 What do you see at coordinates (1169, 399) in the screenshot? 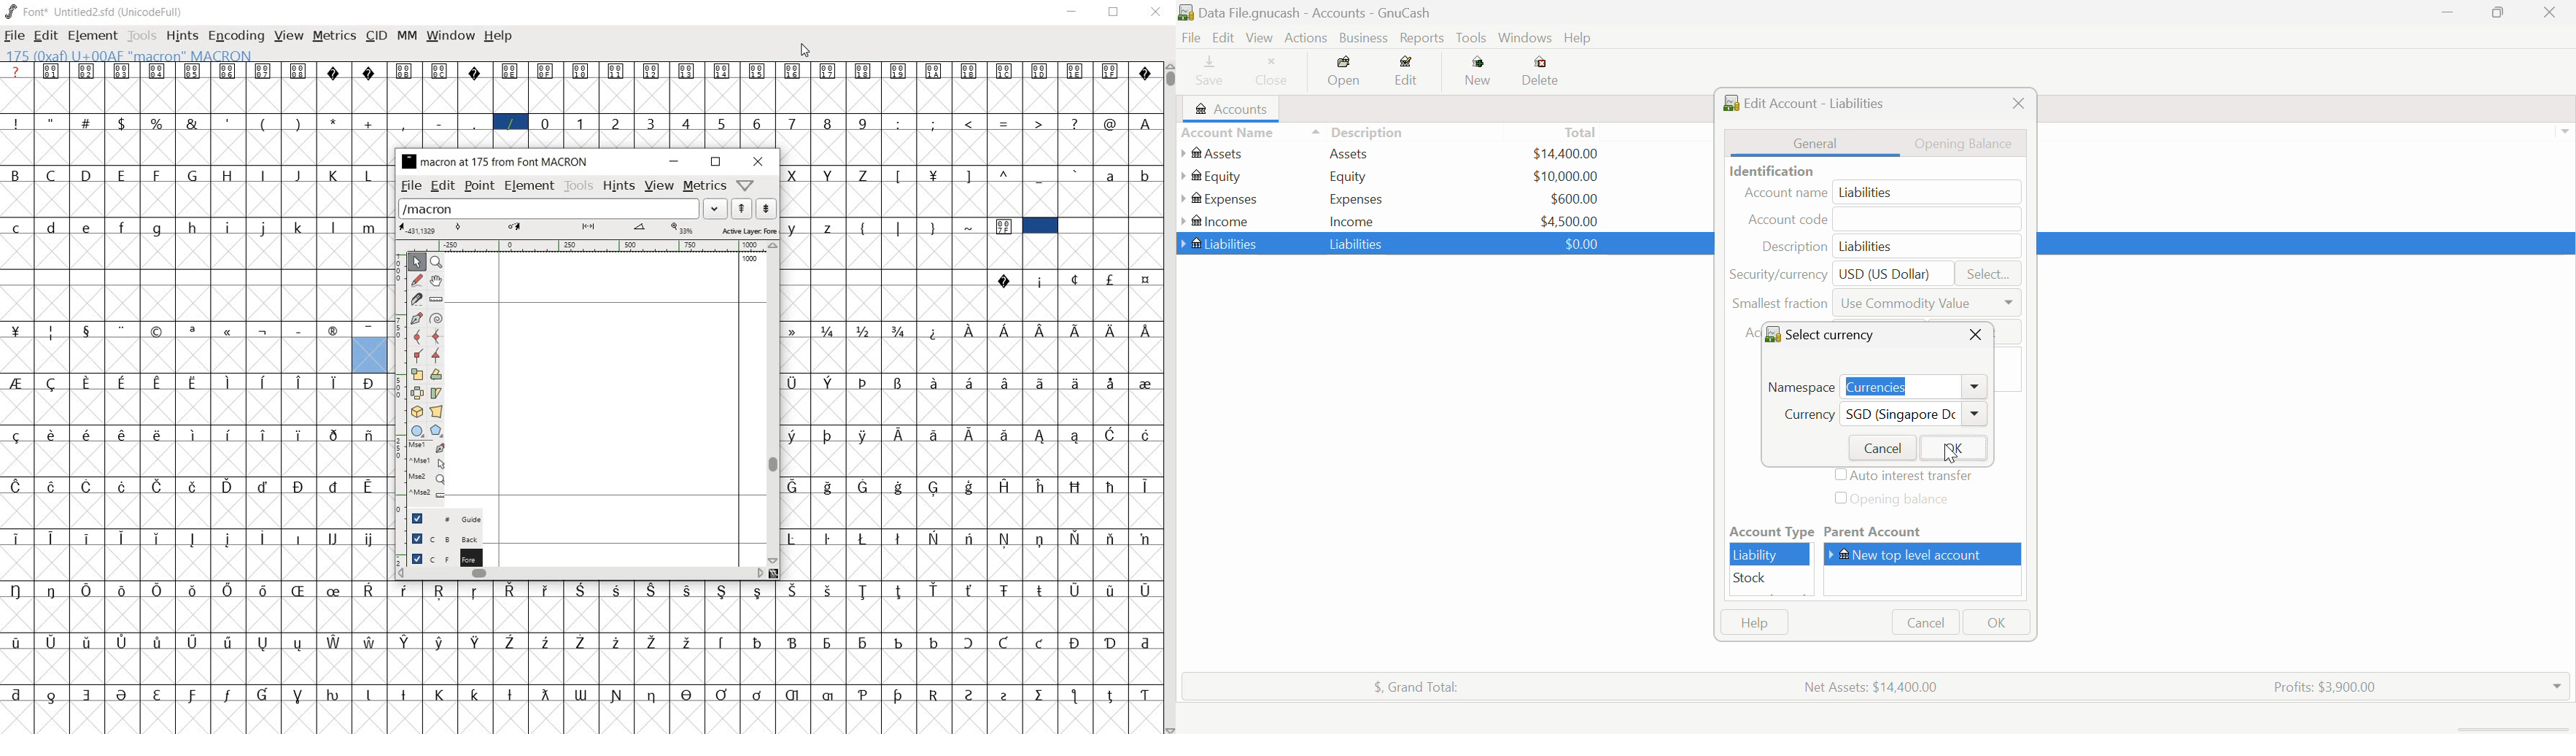
I see `SCROLLBAR` at bounding box center [1169, 399].